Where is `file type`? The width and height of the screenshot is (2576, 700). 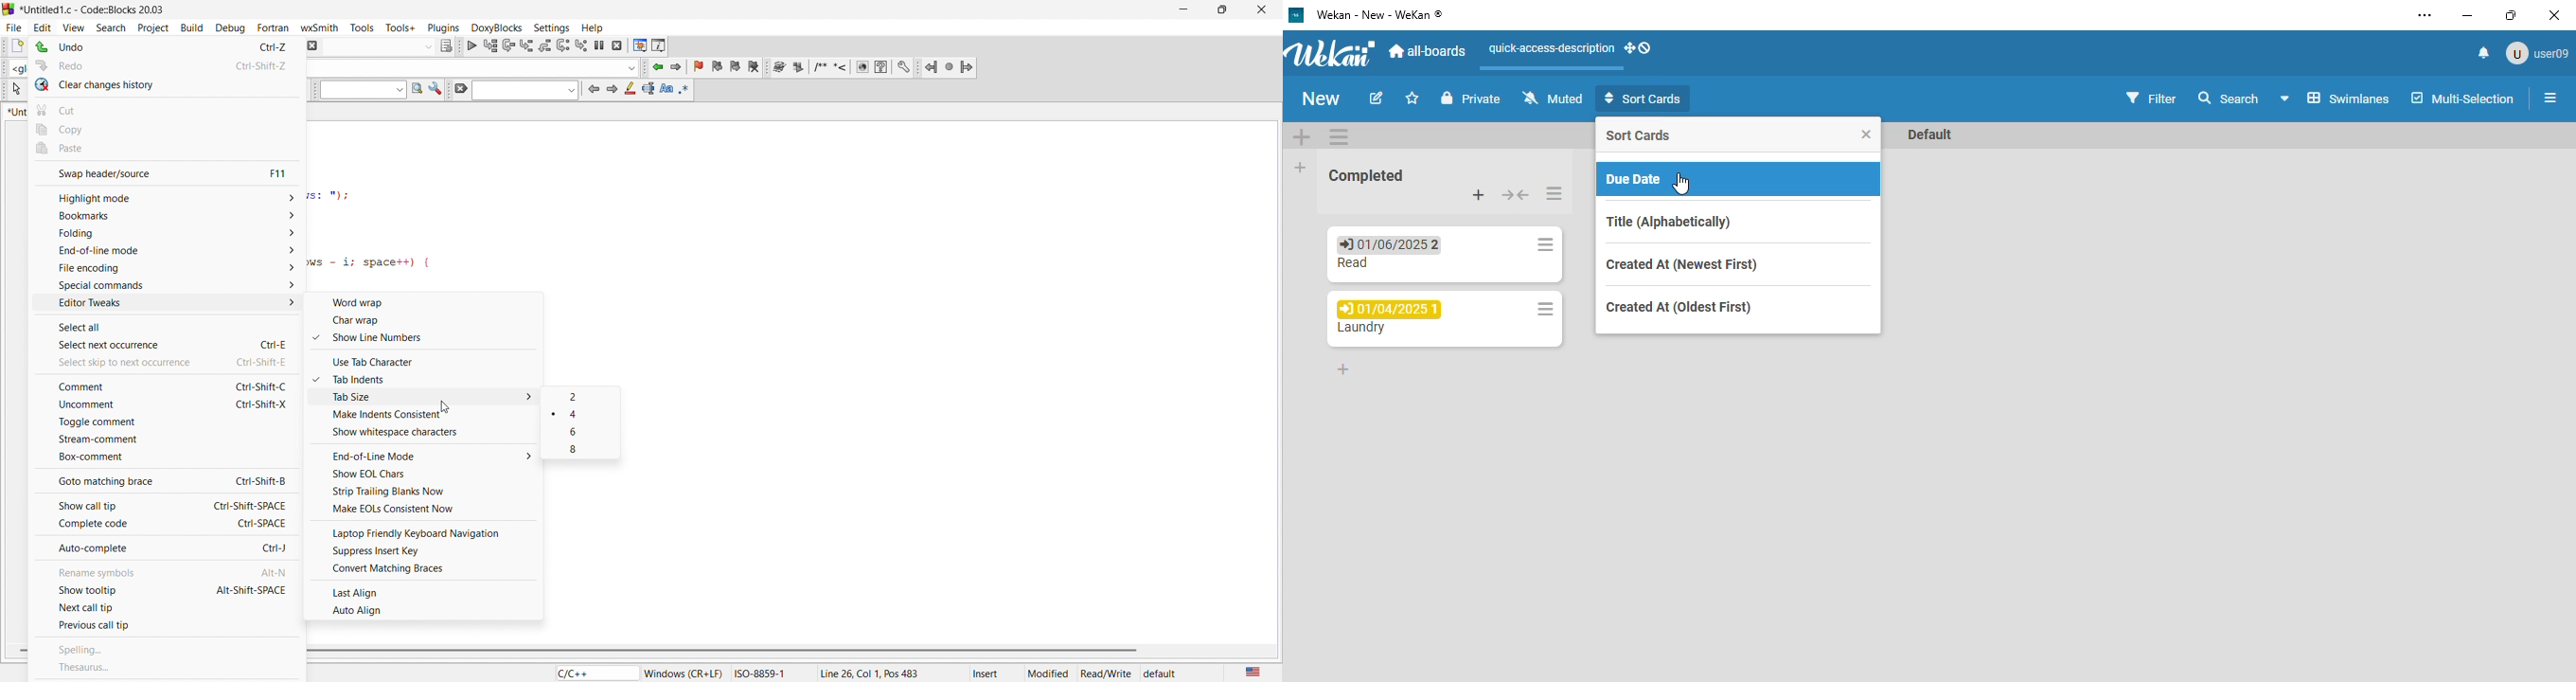
file type is located at coordinates (585, 673).